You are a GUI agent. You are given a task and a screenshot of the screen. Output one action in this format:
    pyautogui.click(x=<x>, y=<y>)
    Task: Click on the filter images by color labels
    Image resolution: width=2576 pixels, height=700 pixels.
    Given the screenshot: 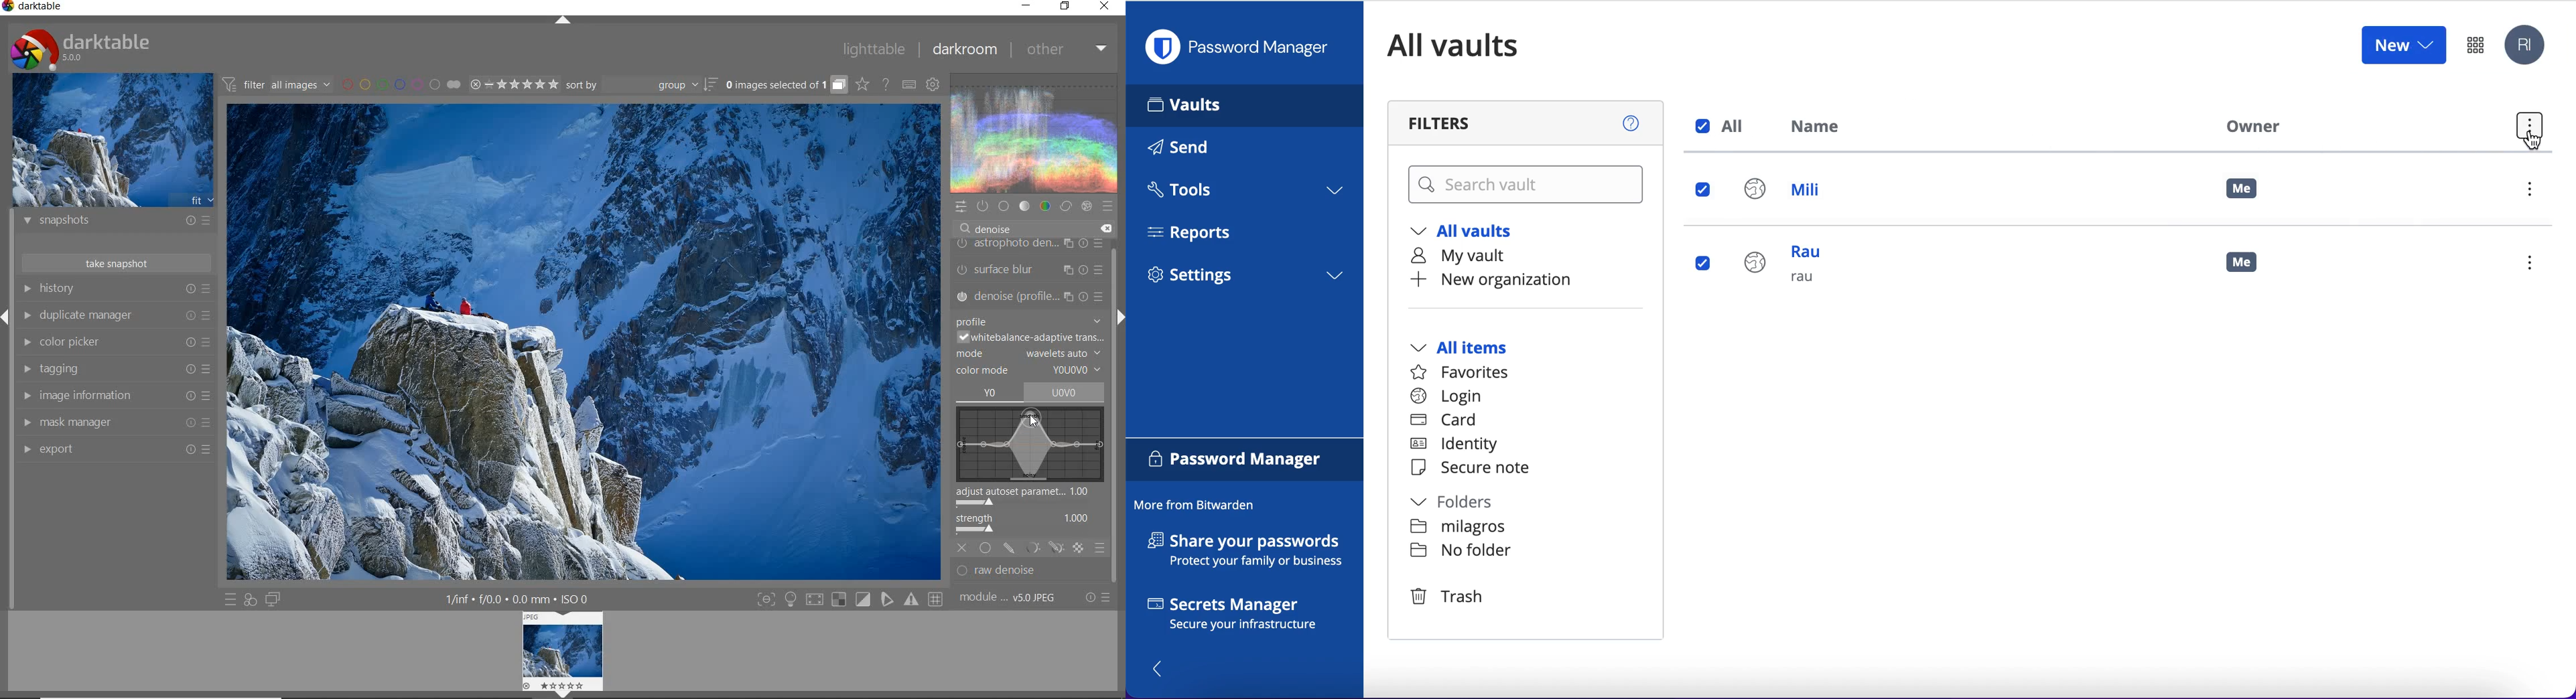 What is the action you would take?
    pyautogui.click(x=401, y=84)
    